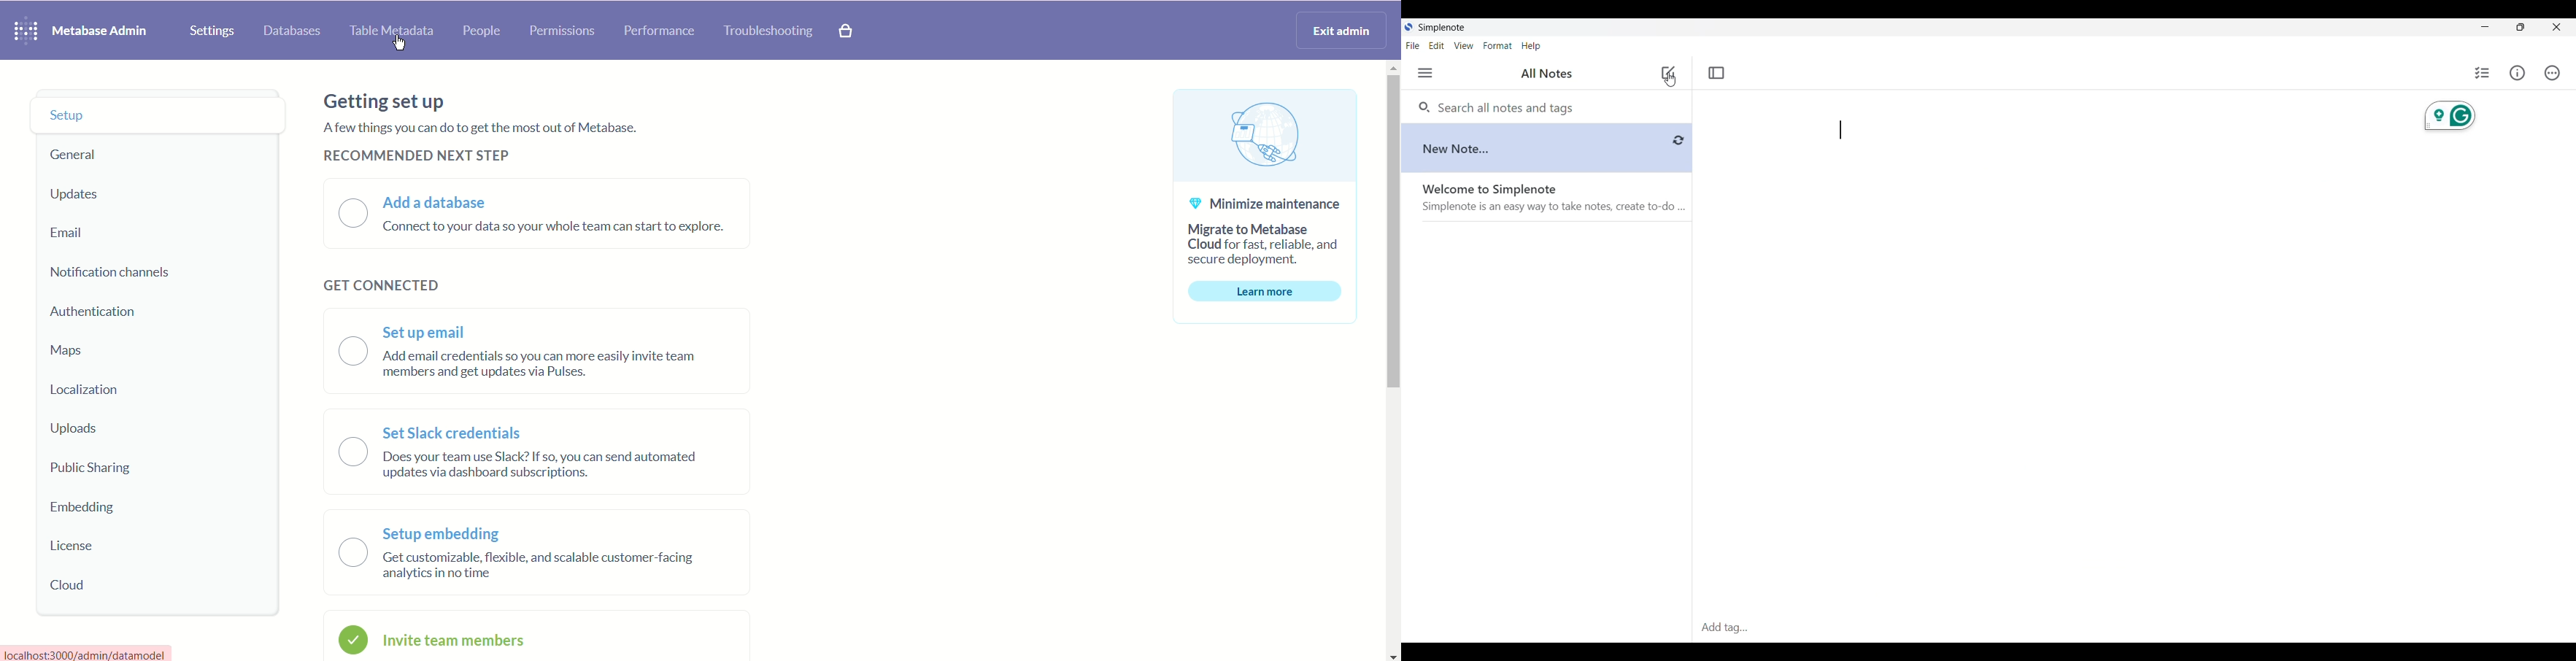 This screenshot has height=672, width=2576. Describe the element at coordinates (2553, 73) in the screenshot. I see `Actions` at that location.